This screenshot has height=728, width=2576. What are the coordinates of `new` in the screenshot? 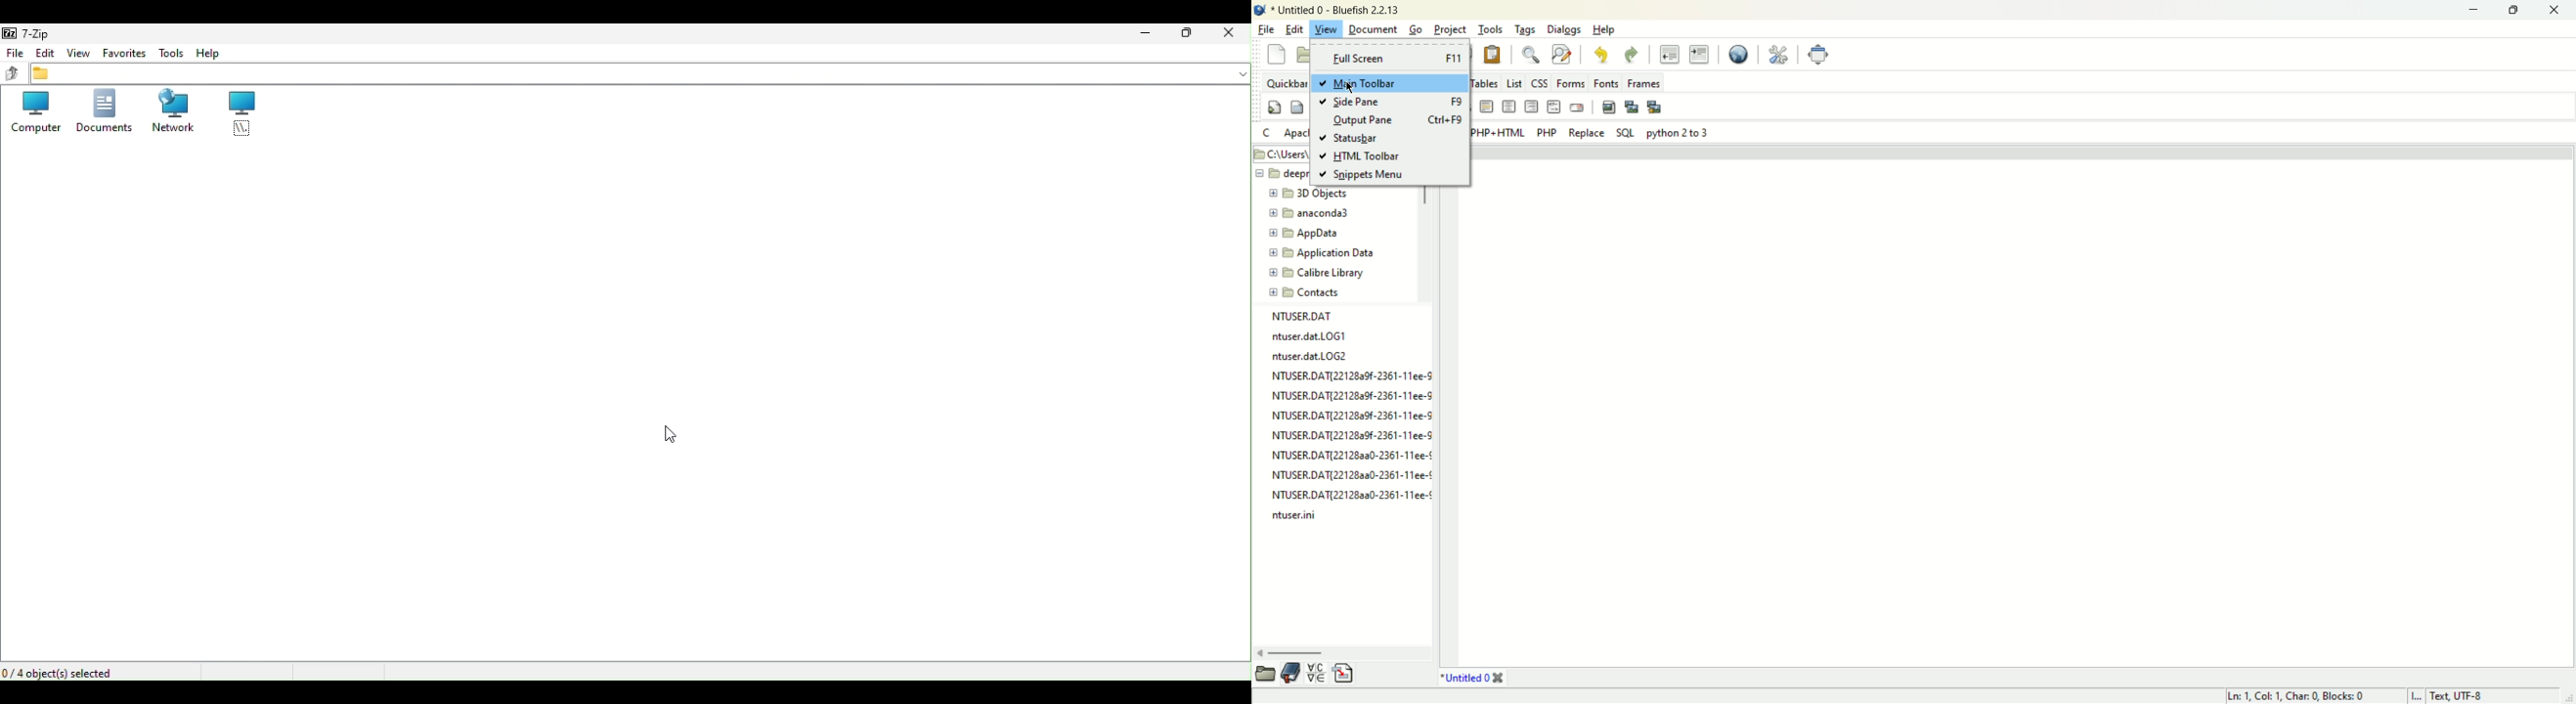 It's located at (1275, 54).